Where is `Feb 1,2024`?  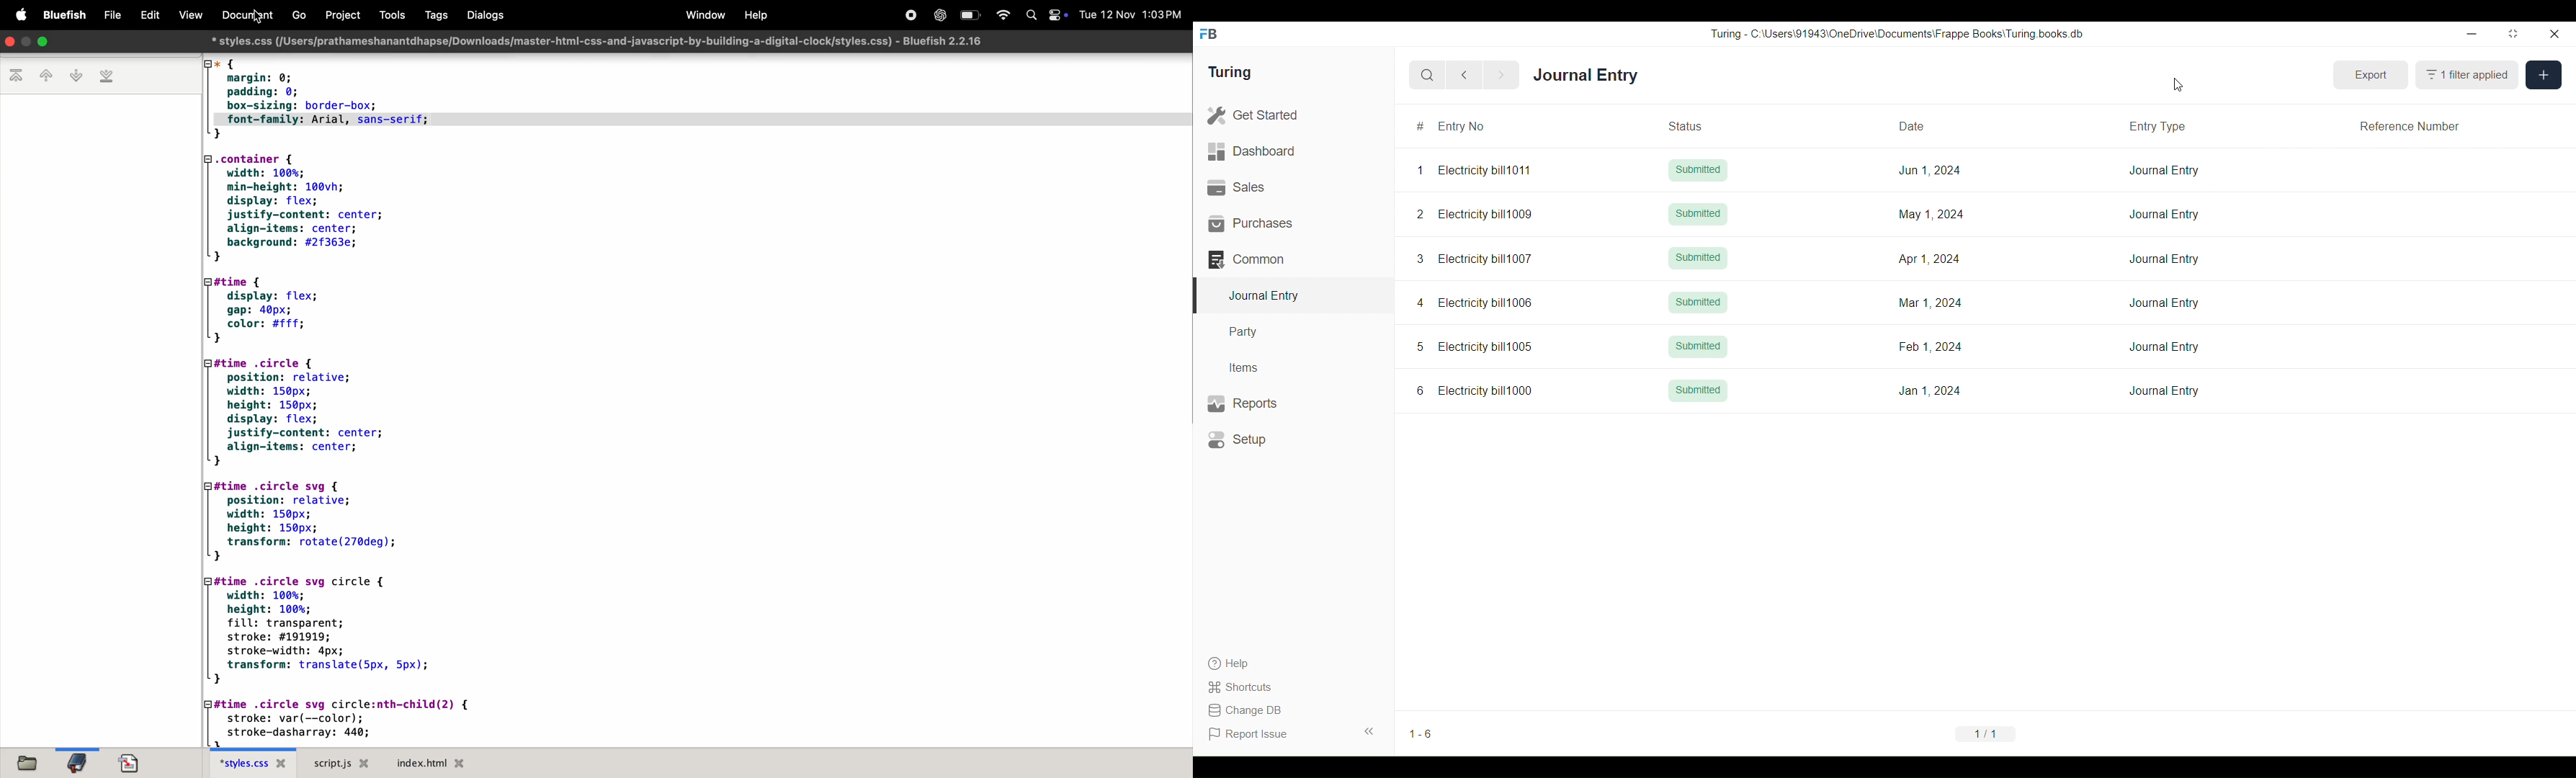 Feb 1,2024 is located at coordinates (1930, 346).